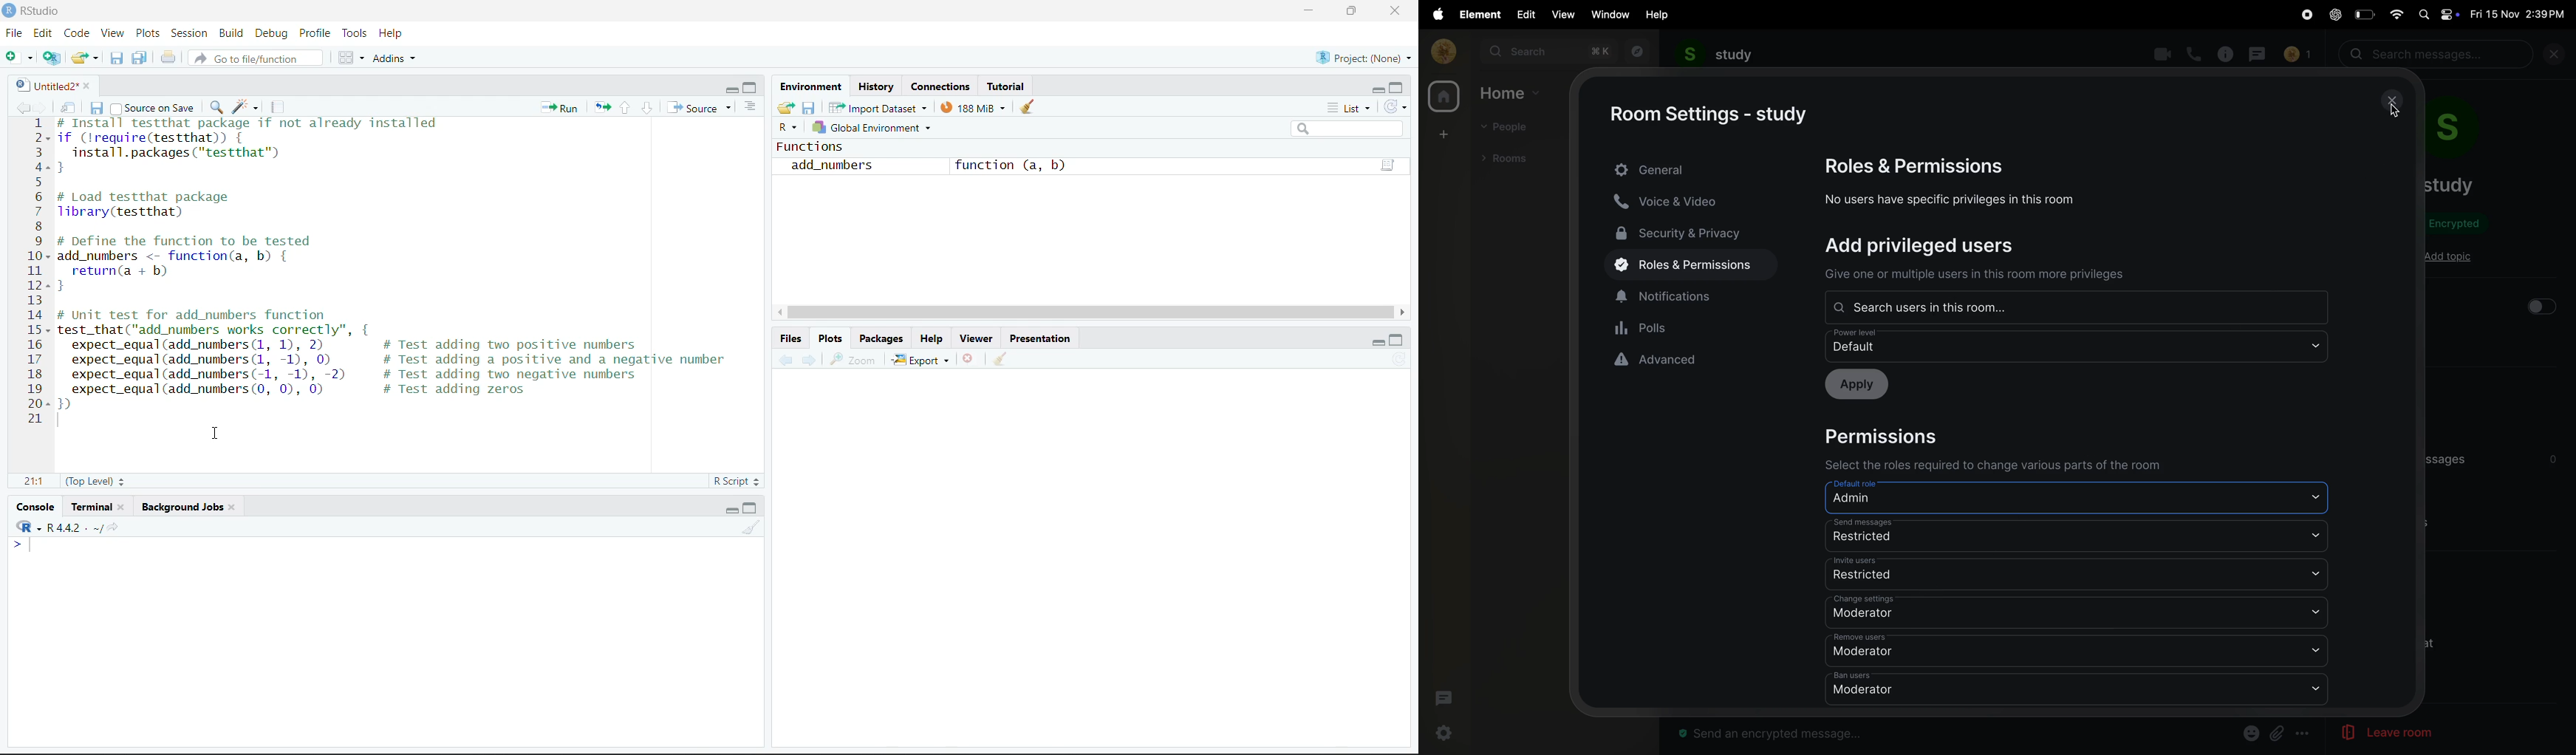 This screenshot has width=2576, height=756. I want to click on Default role, so click(2073, 497).